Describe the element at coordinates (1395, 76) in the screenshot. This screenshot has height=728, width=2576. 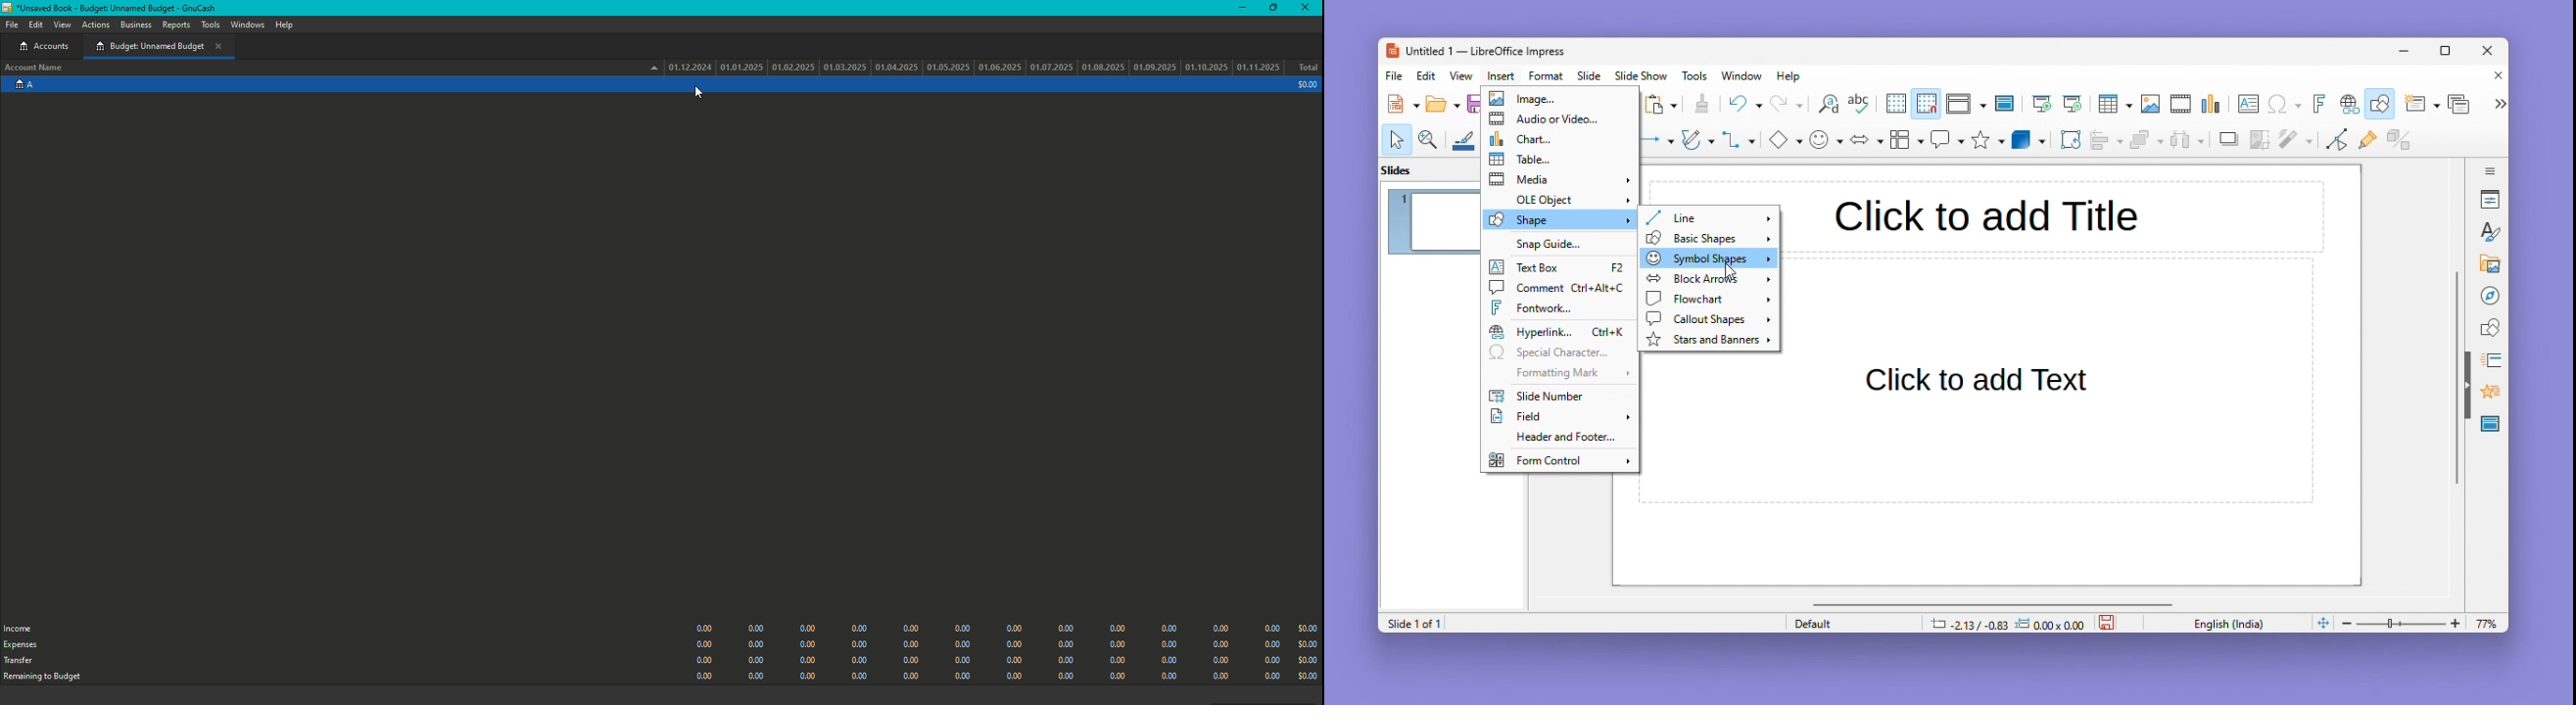
I see `File` at that location.